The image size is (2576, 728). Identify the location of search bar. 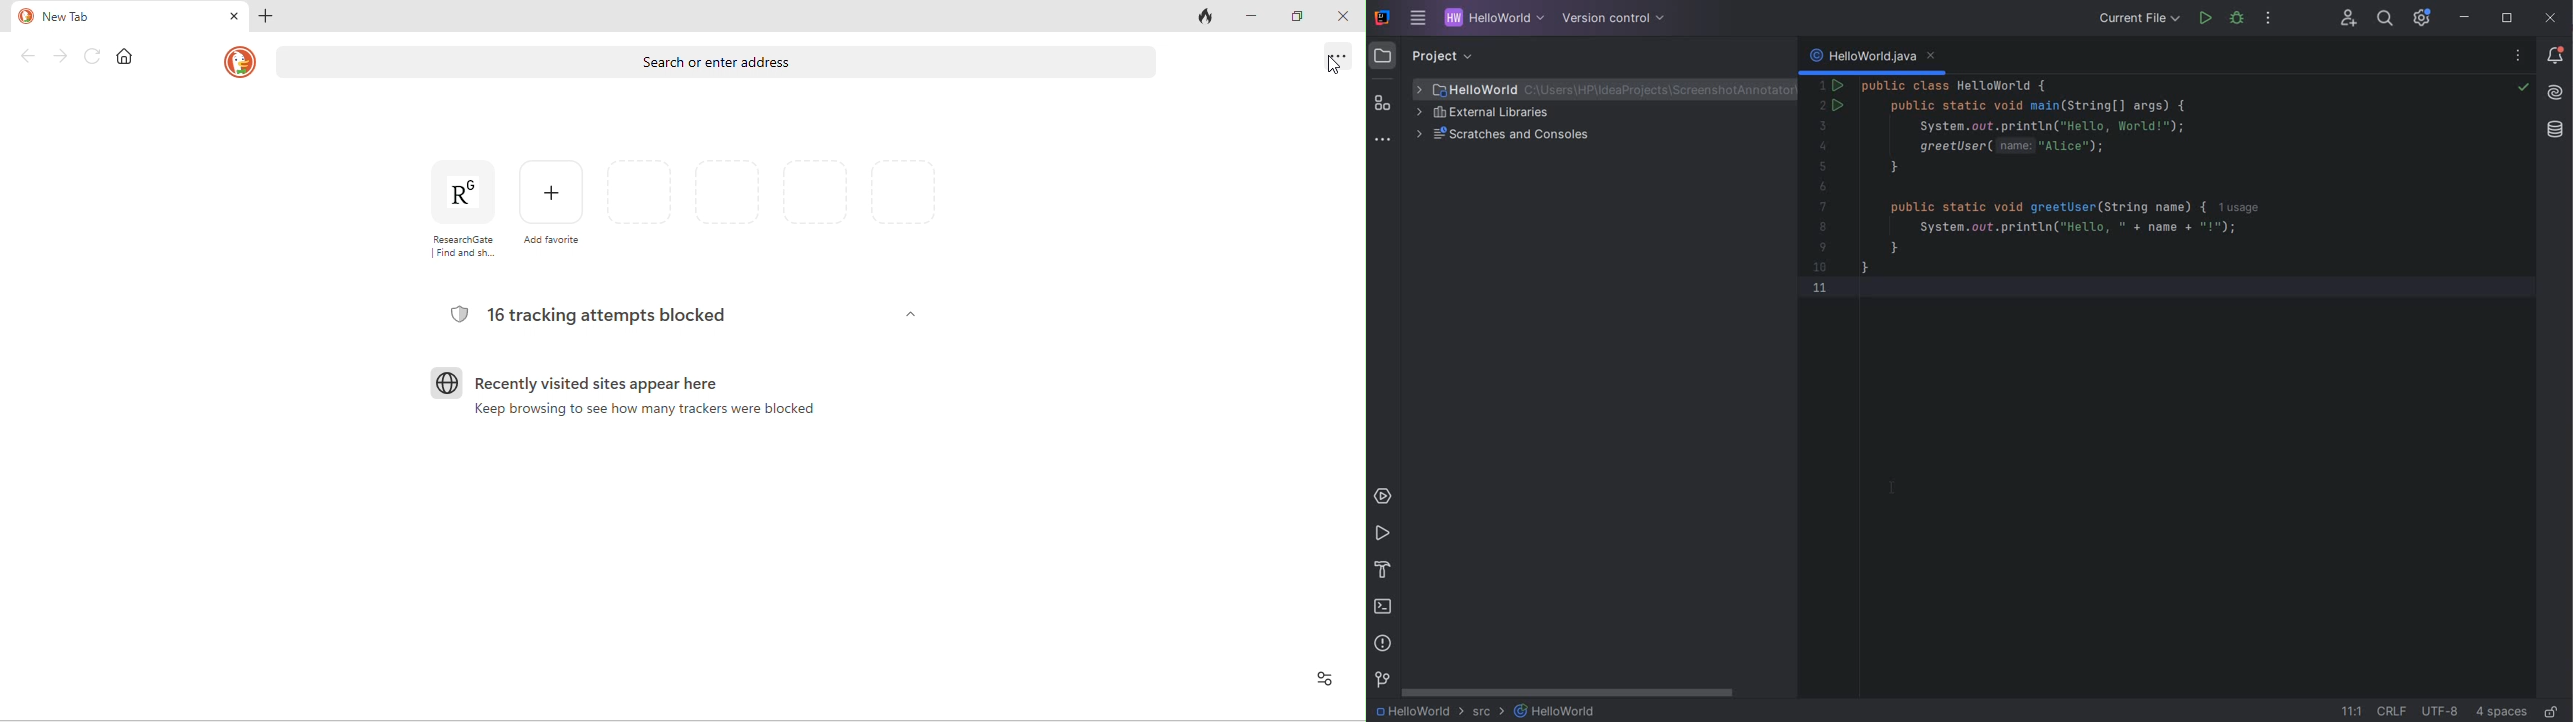
(718, 64).